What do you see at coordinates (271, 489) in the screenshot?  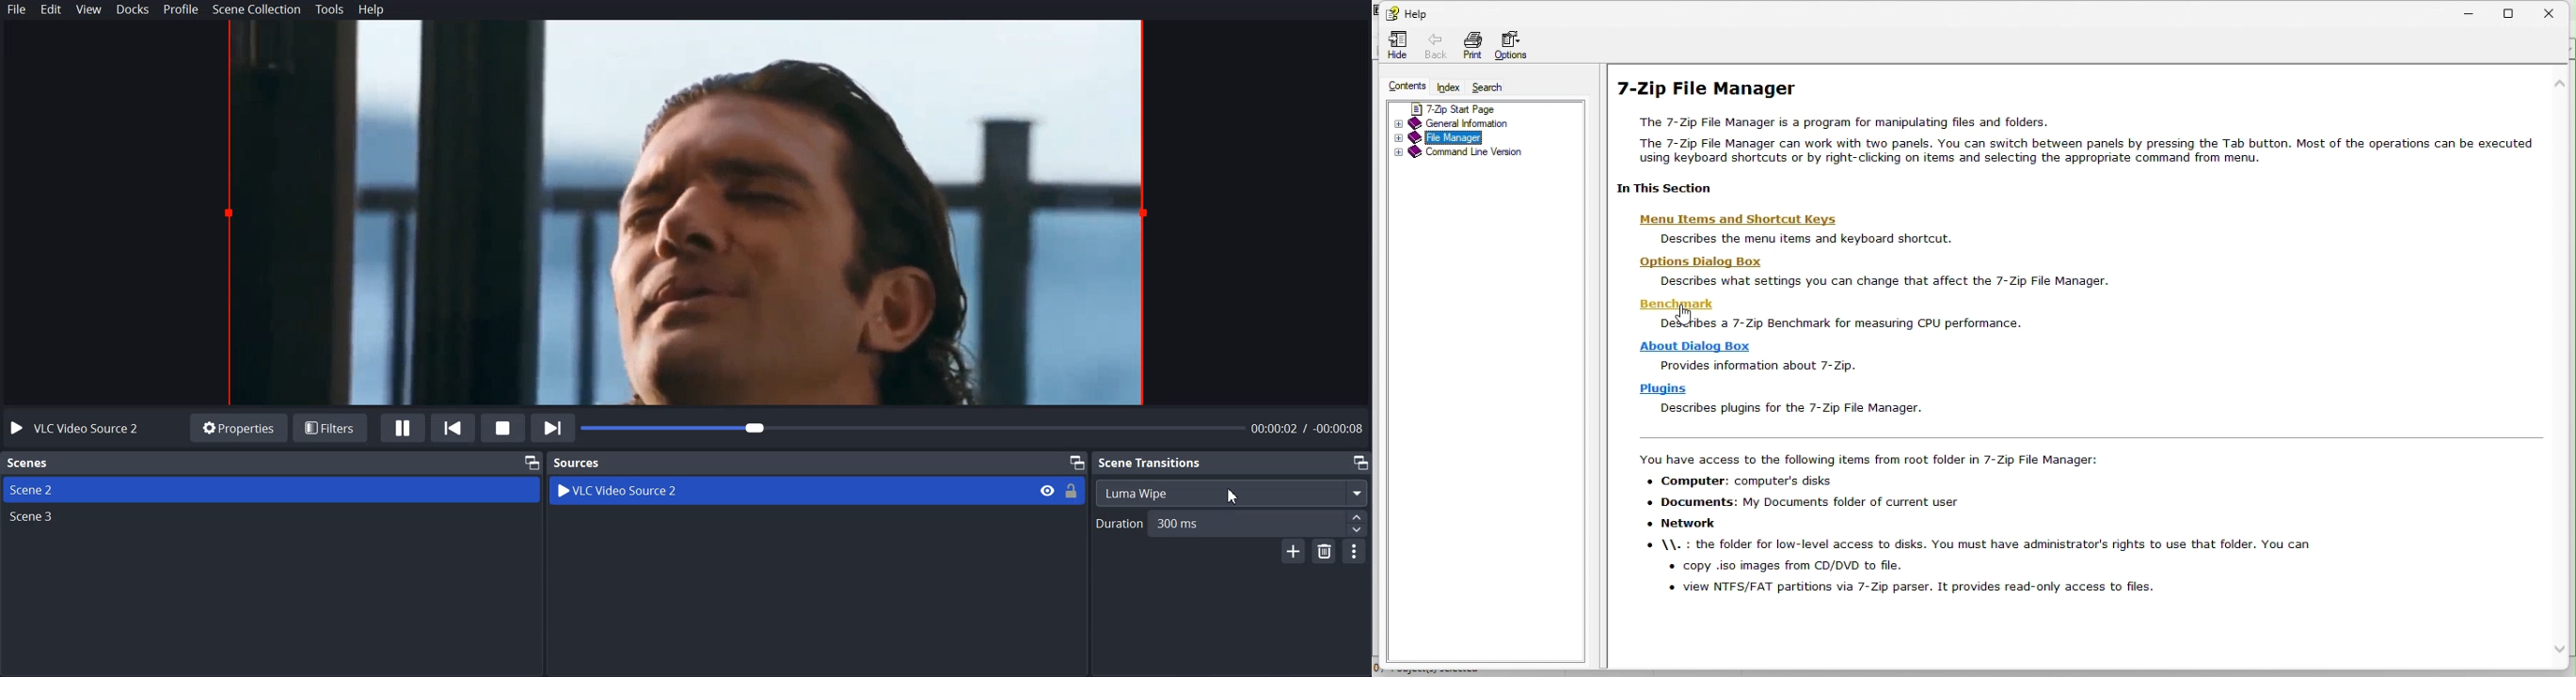 I see `Source 2` at bounding box center [271, 489].